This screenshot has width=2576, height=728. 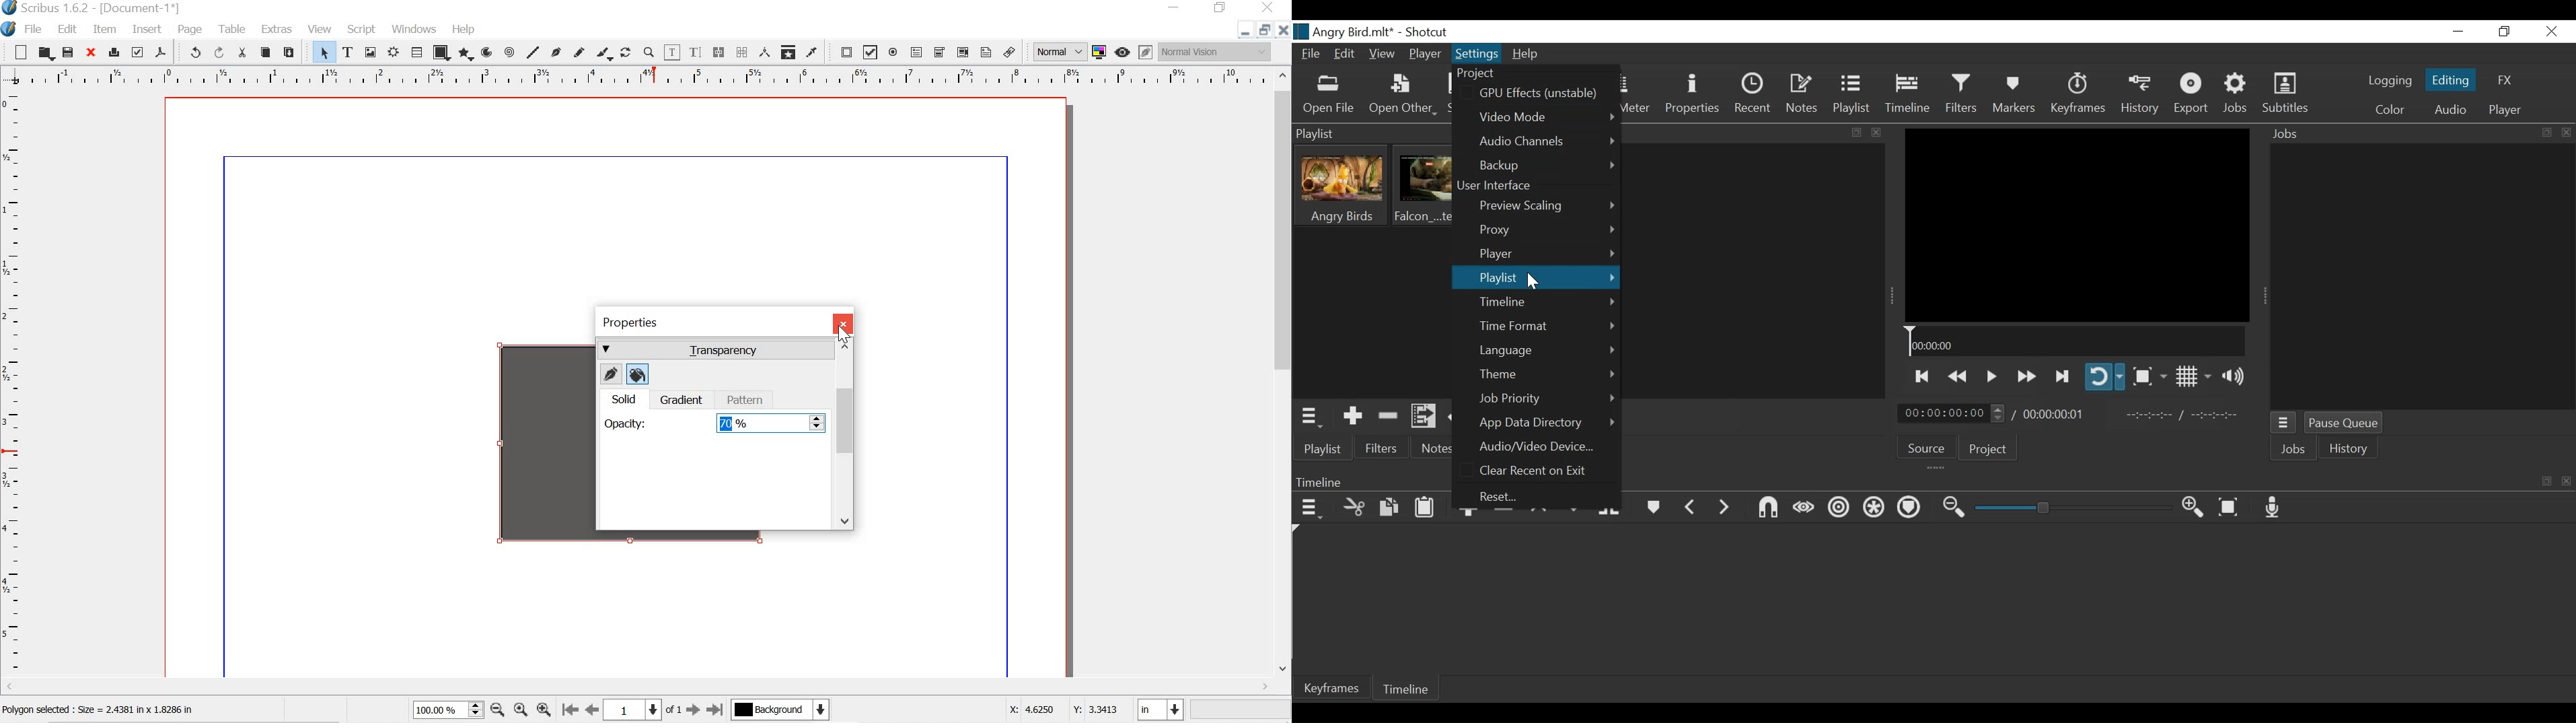 What do you see at coordinates (672, 53) in the screenshot?
I see `edit contents of frame` at bounding box center [672, 53].